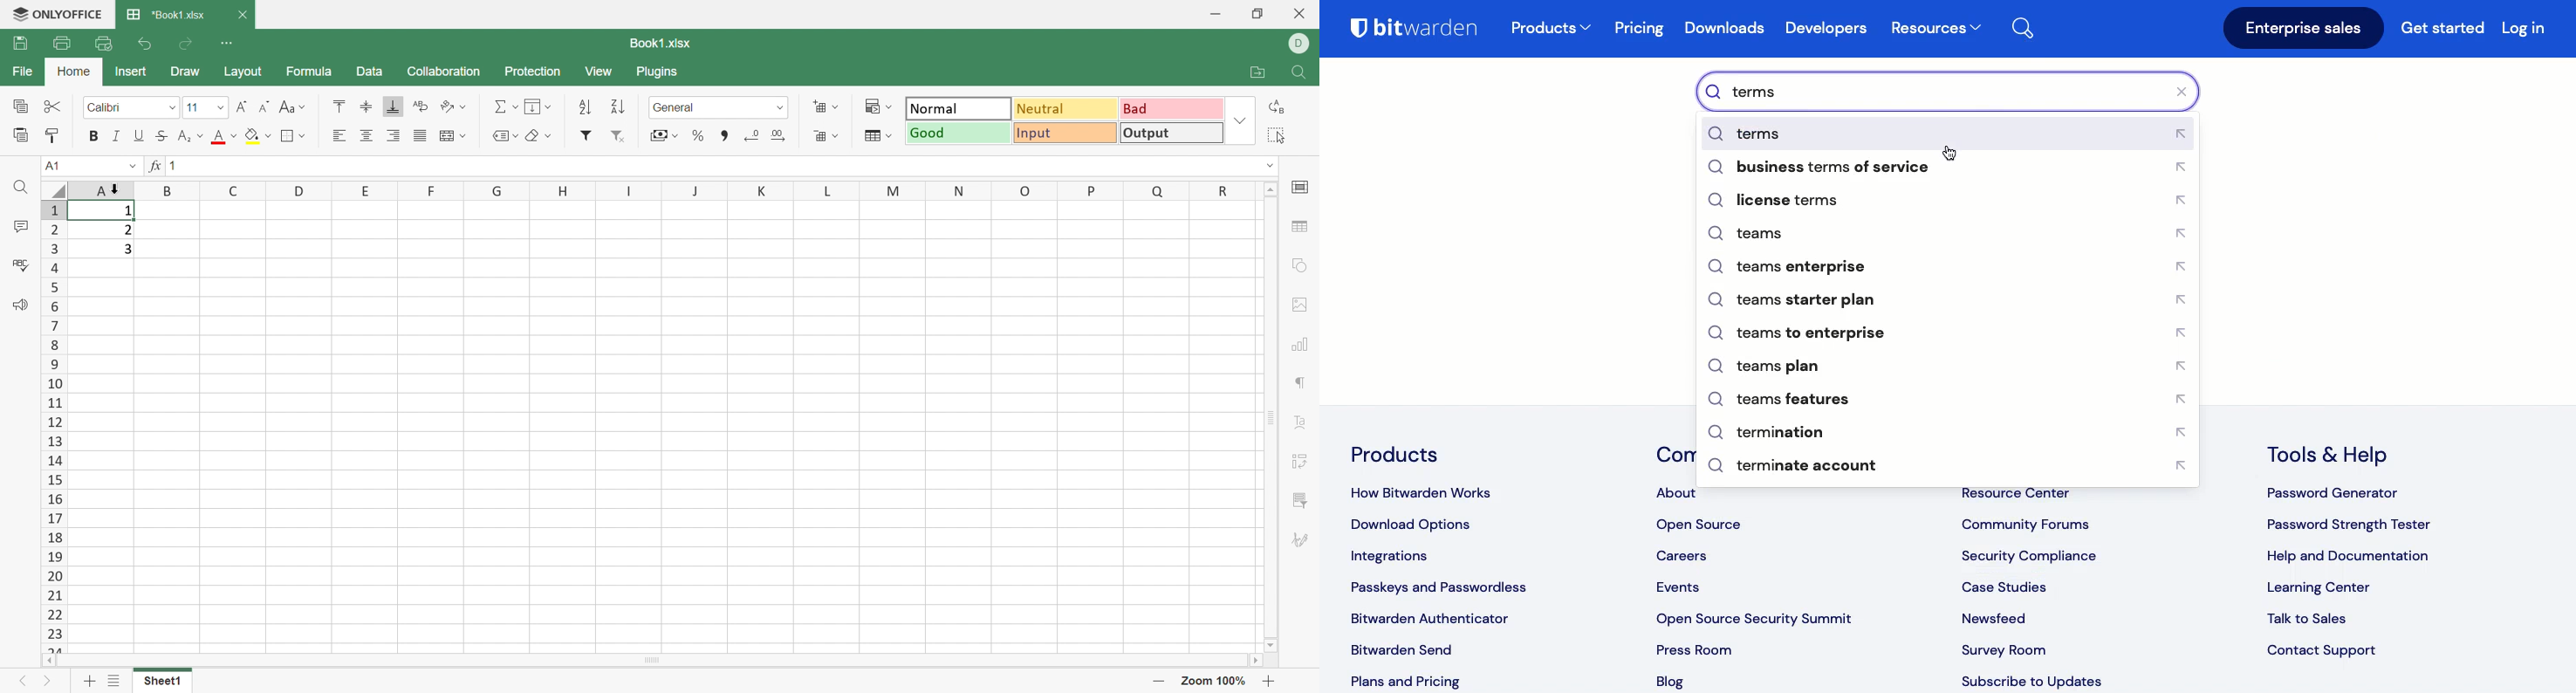 This screenshot has height=700, width=2576. I want to click on Align top, so click(339, 104).